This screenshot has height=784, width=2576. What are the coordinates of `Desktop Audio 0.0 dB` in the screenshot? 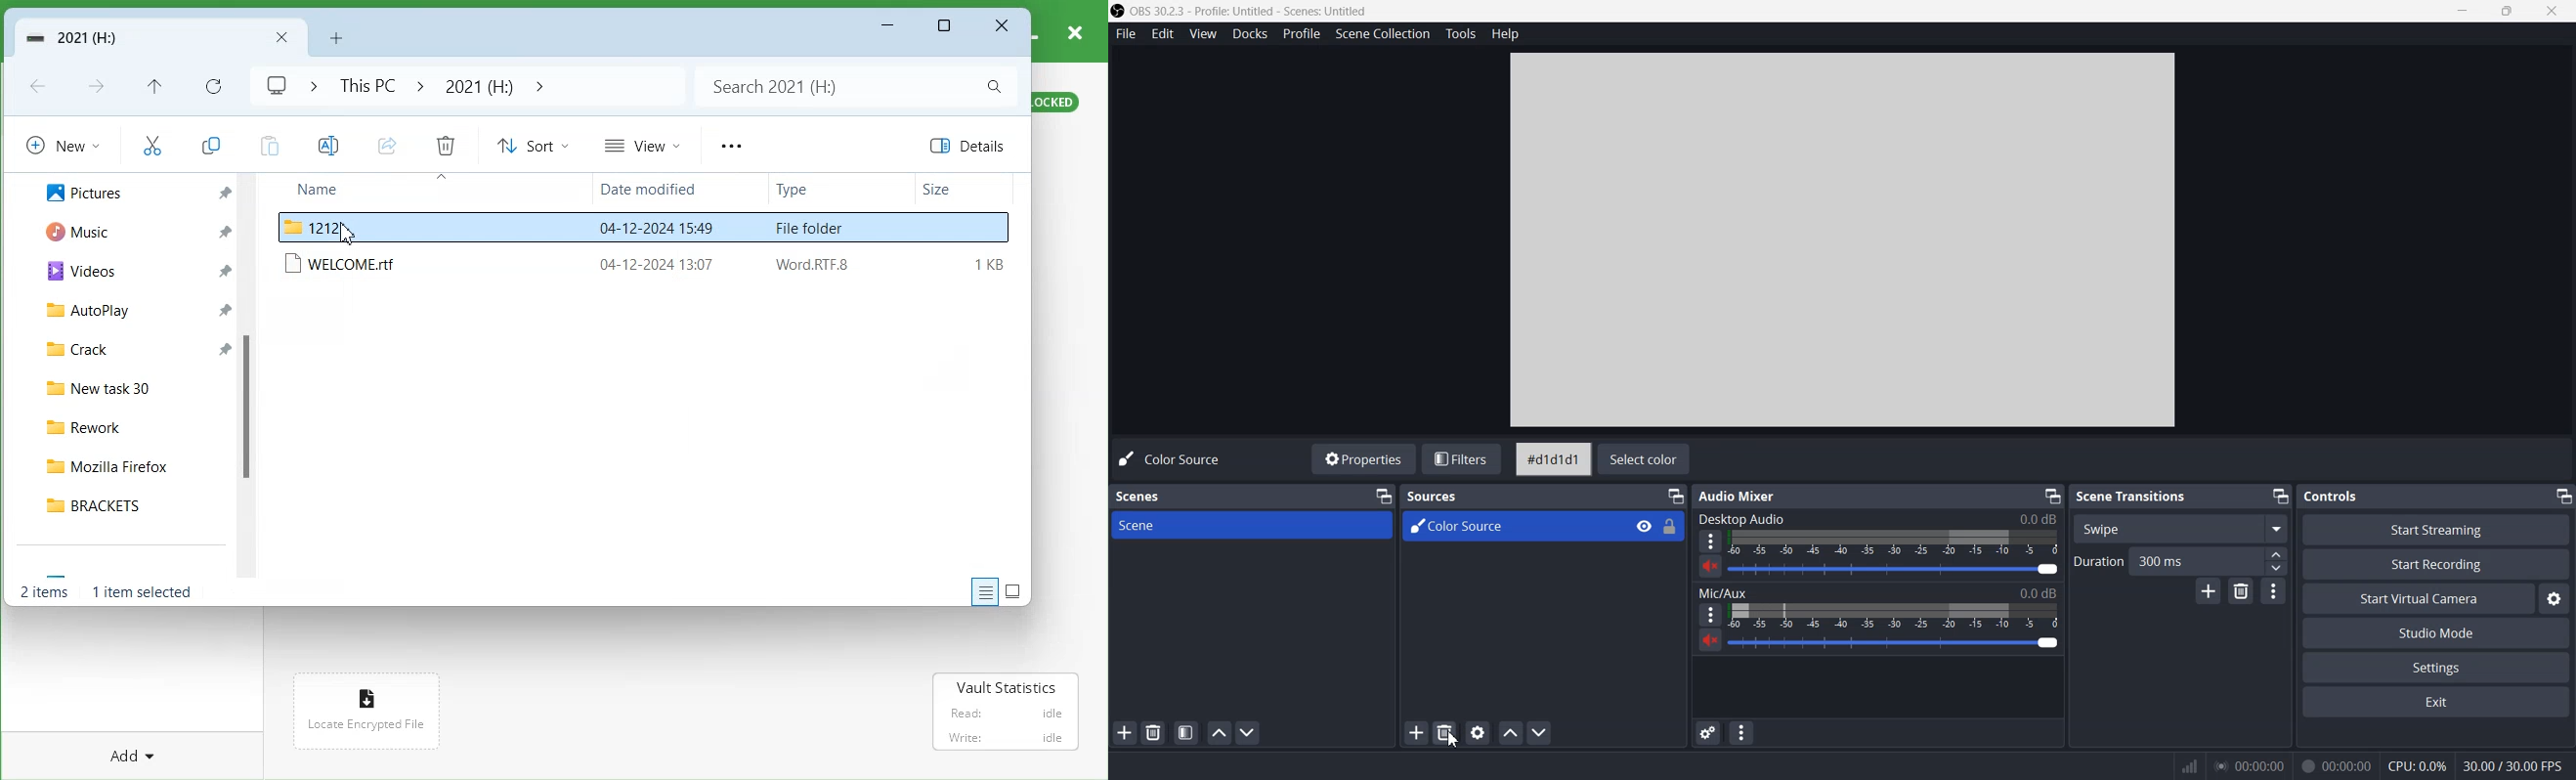 It's located at (1877, 518).